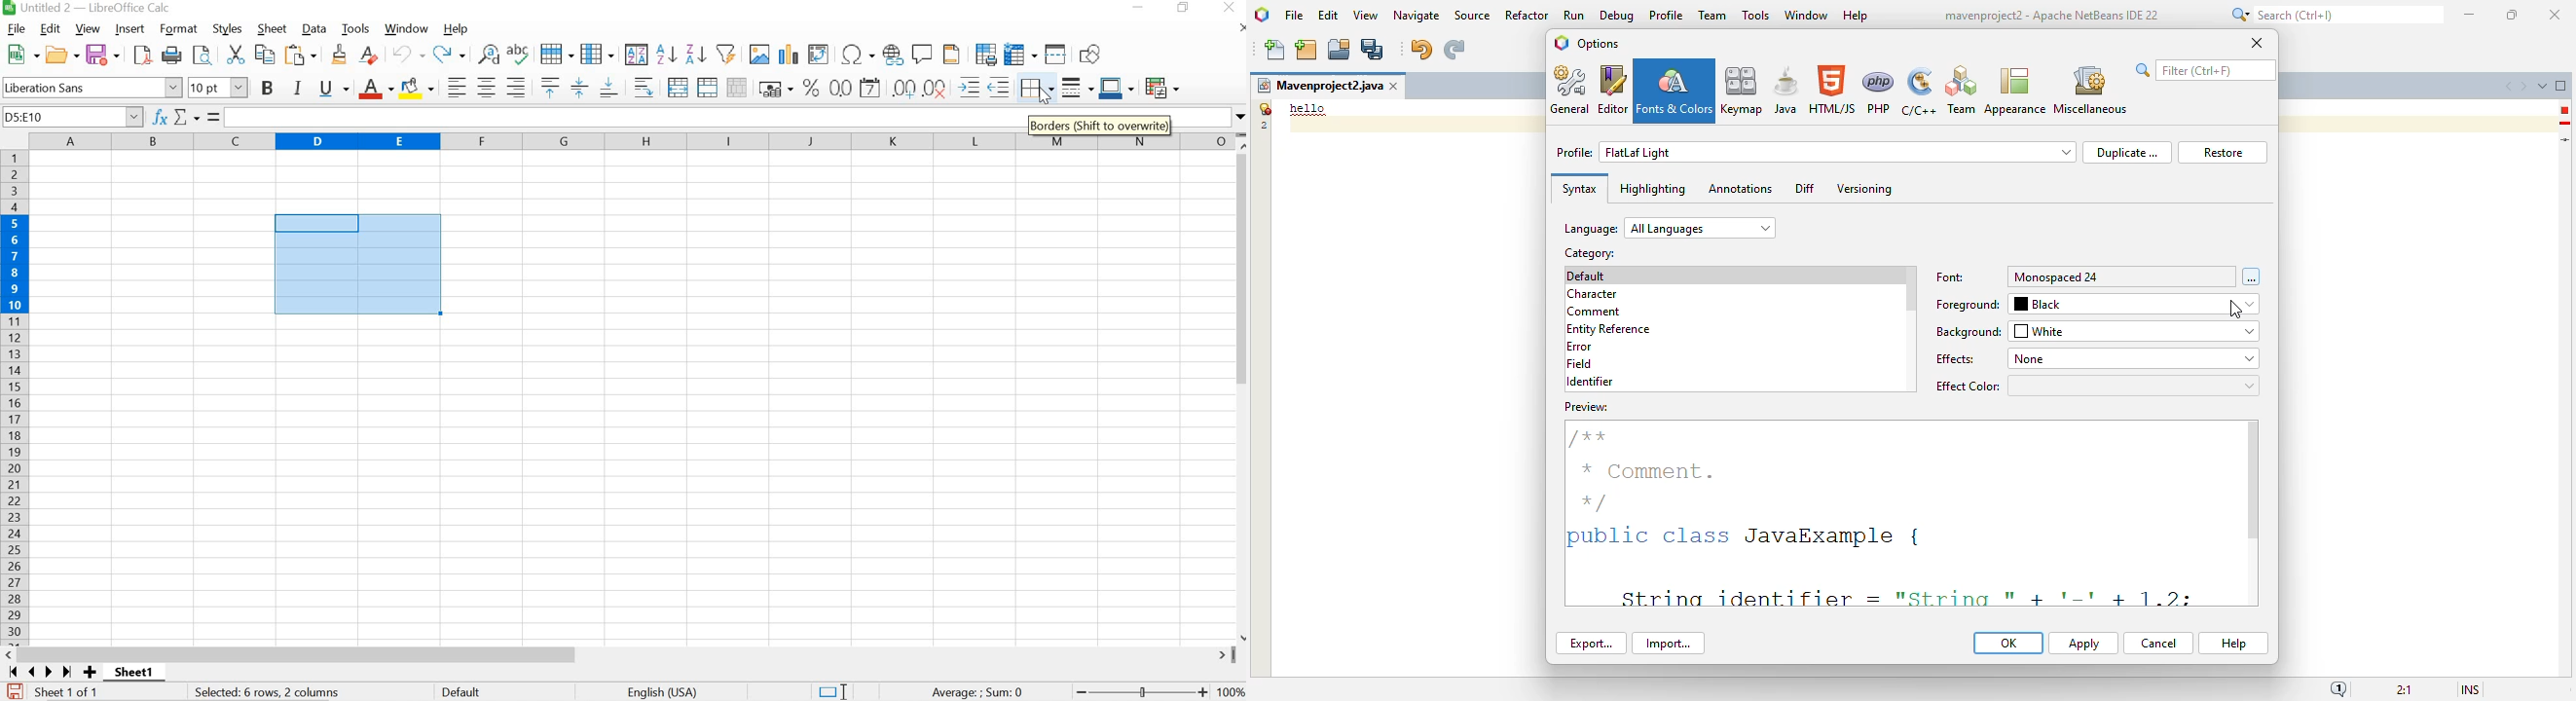 The height and width of the screenshot is (728, 2576). What do you see at coordinates (624, 655) in the screenshot?
I see `scrollbar` at bounding box center [624, 655].